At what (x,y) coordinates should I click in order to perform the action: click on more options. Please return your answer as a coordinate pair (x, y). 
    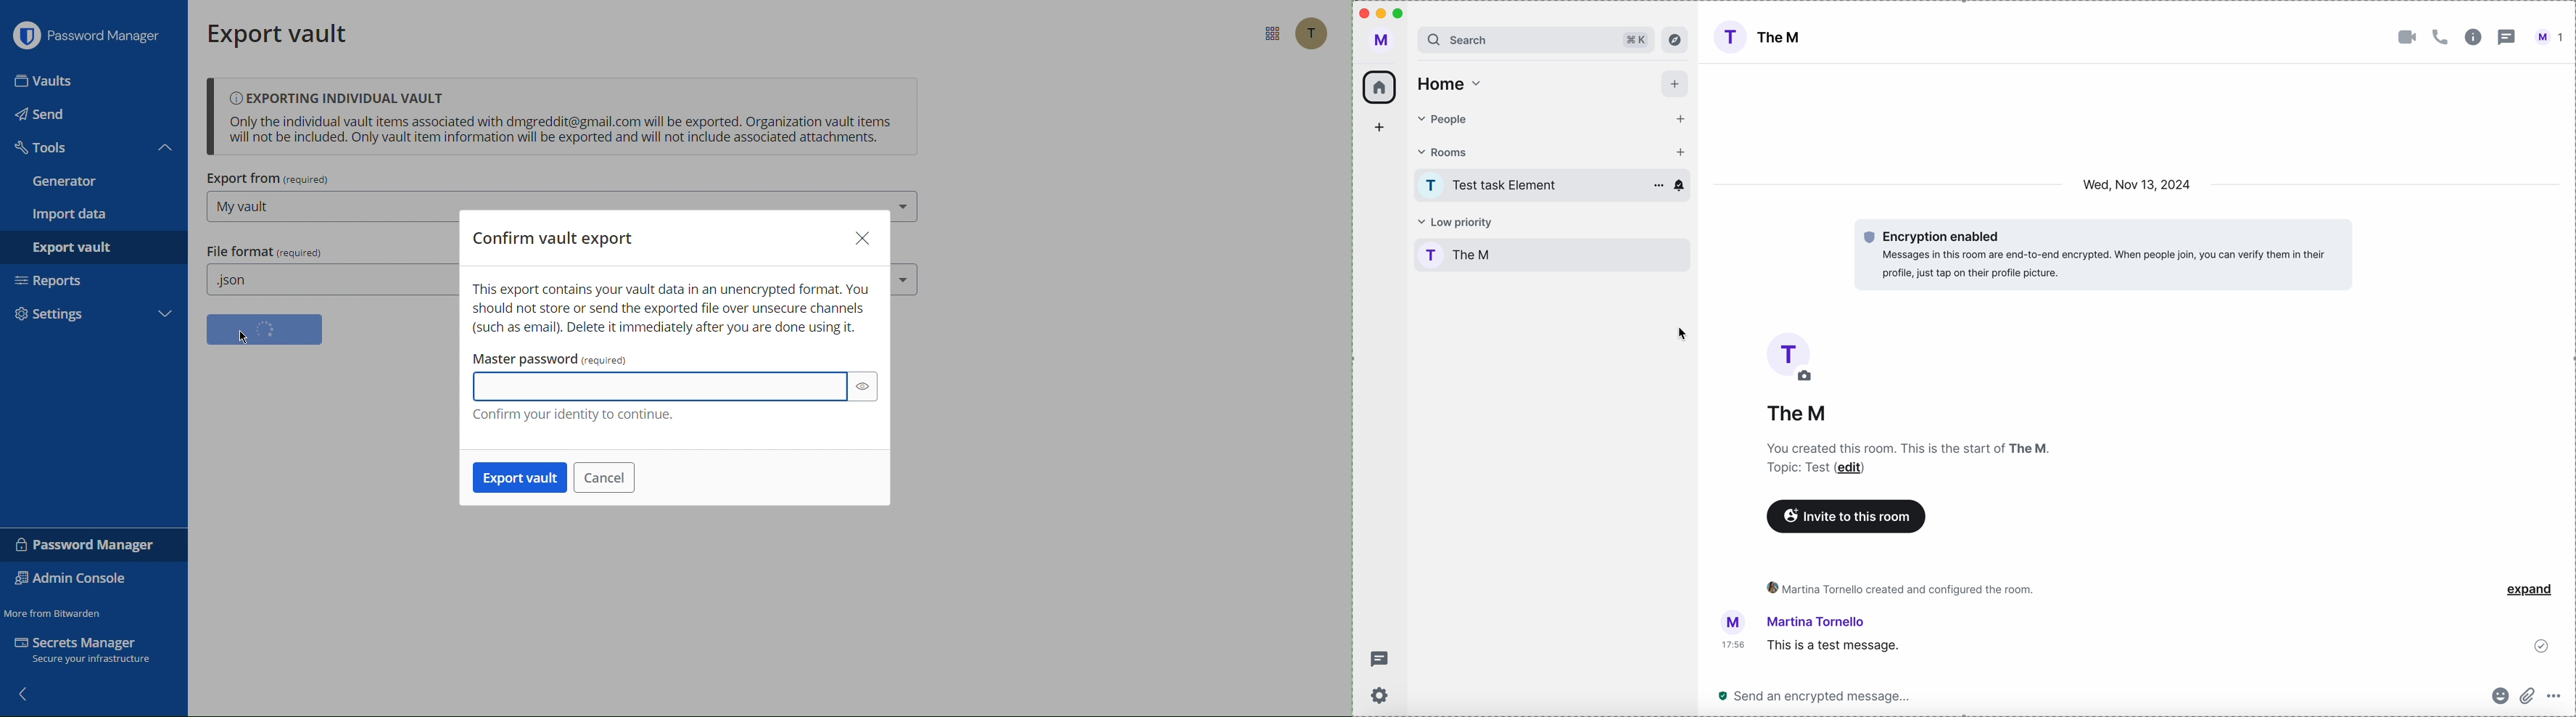
    Looking at the image, I should click on (2554, 696).